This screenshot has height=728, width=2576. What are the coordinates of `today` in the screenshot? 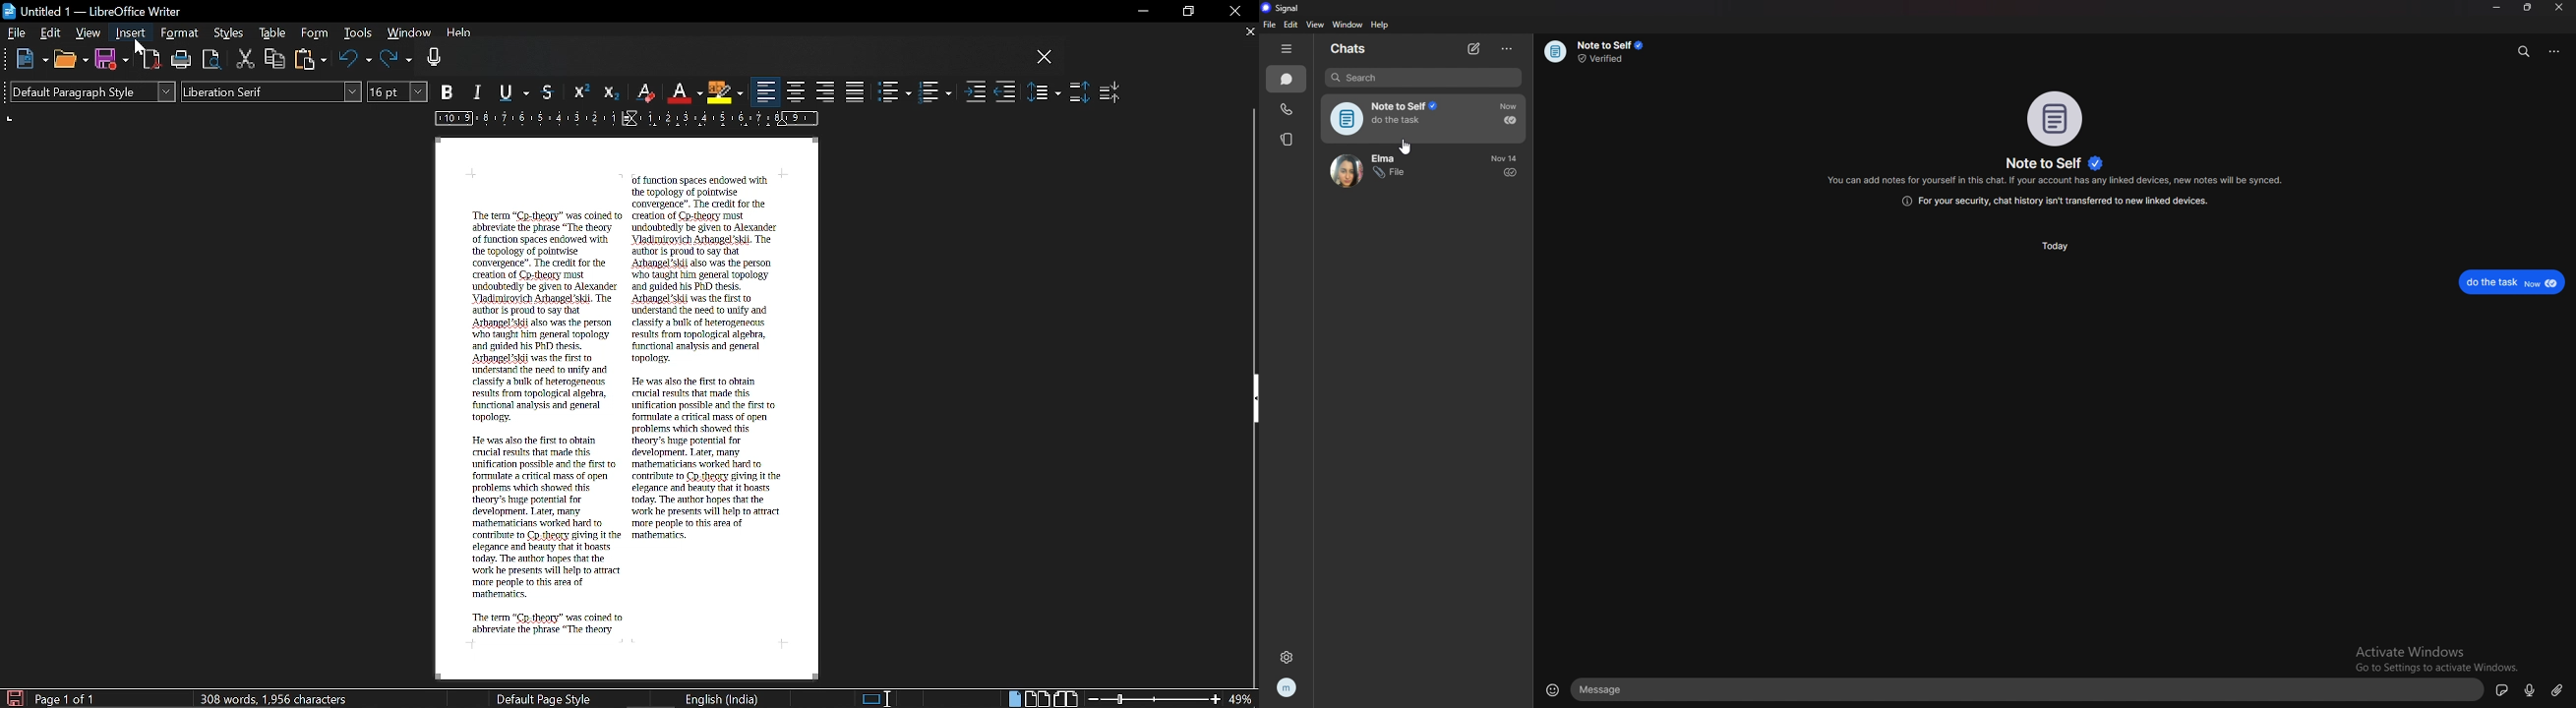 It's located at (2059, 246).